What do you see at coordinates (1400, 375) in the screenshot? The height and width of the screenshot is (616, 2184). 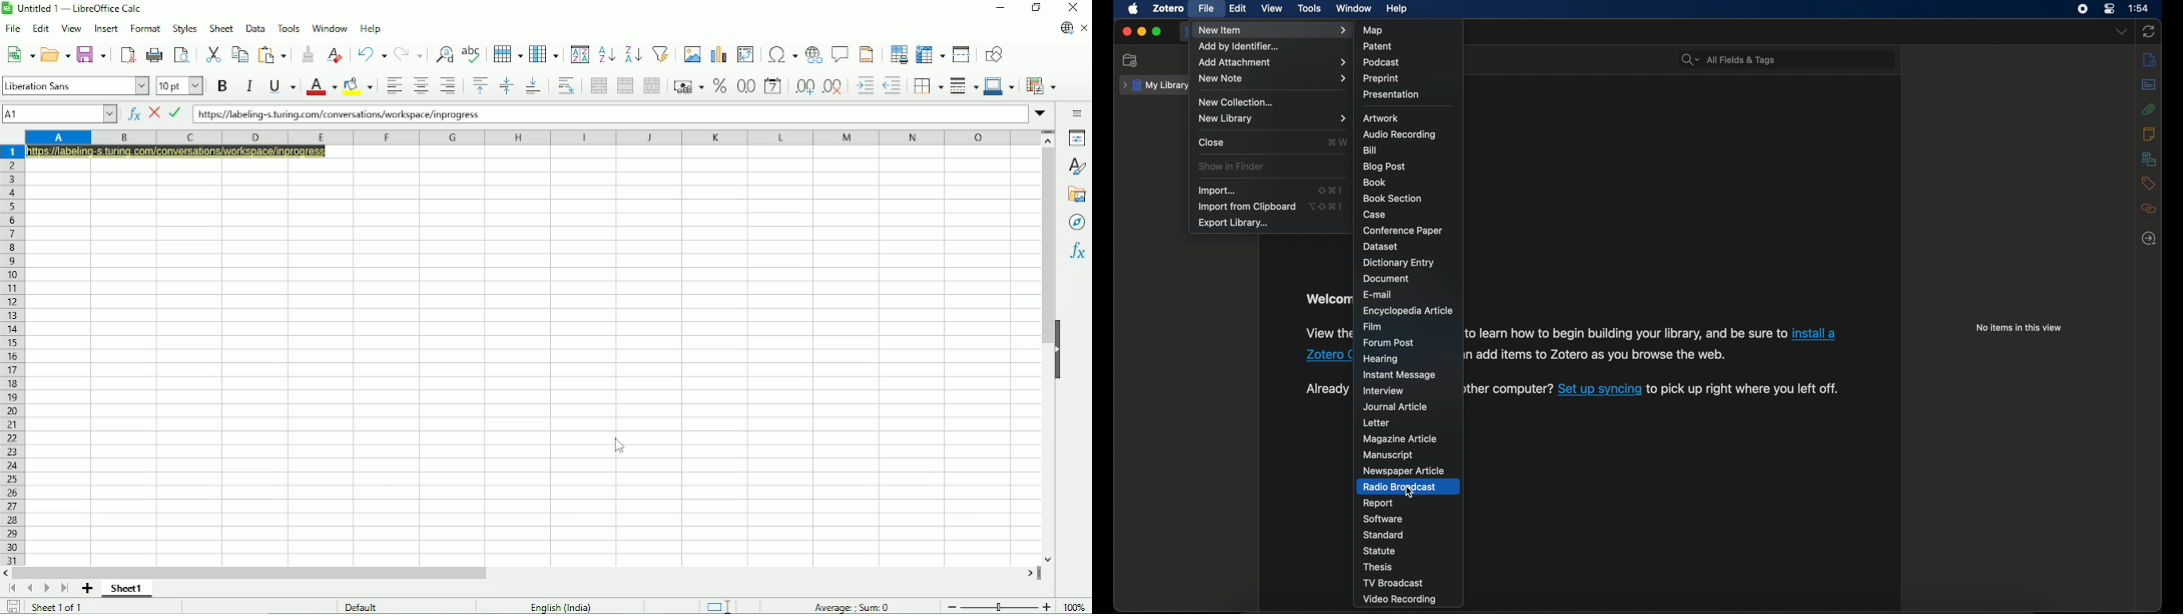 I see `instant message` at bounding box center [1400, 375].